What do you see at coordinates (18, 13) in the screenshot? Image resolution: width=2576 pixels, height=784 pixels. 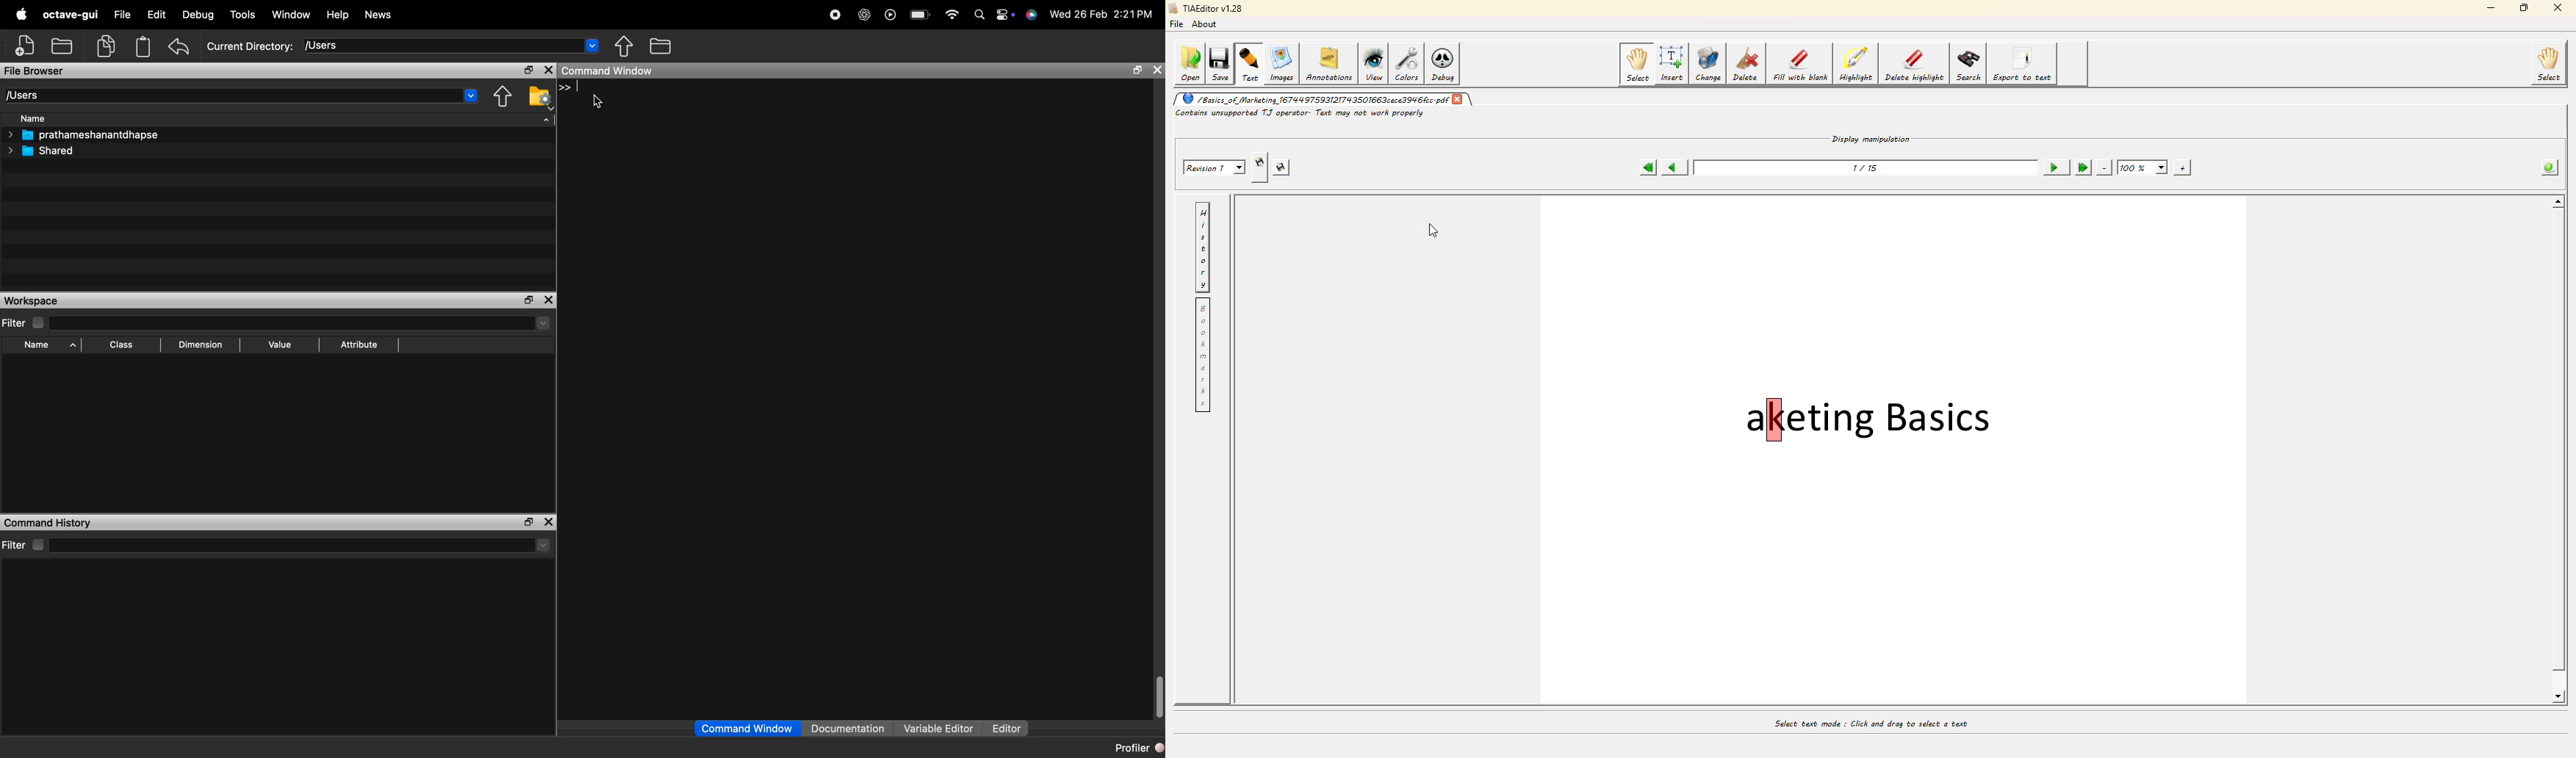 I see `logo` at bounding box center [18, 13].